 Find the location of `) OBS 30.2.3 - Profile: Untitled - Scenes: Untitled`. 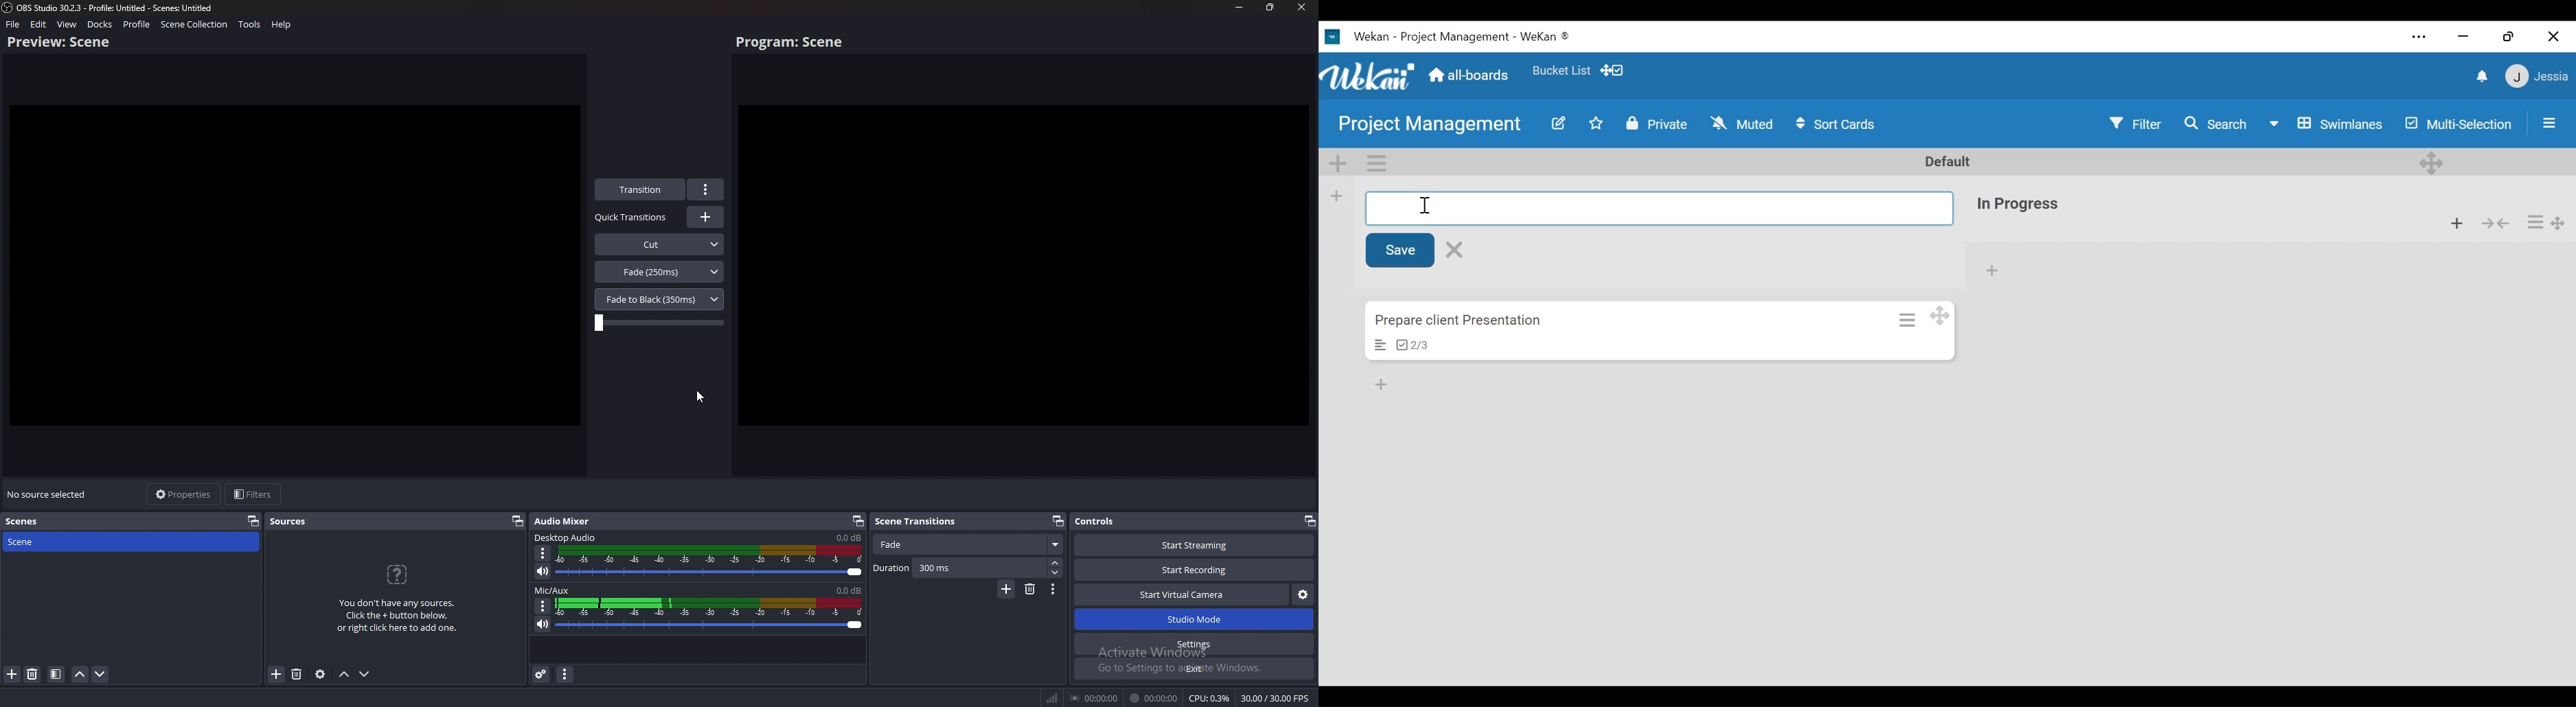

) OBS 30.2.3 - Profile: Untitled - Scenes: Untitled is located at coordinates (124, 7).